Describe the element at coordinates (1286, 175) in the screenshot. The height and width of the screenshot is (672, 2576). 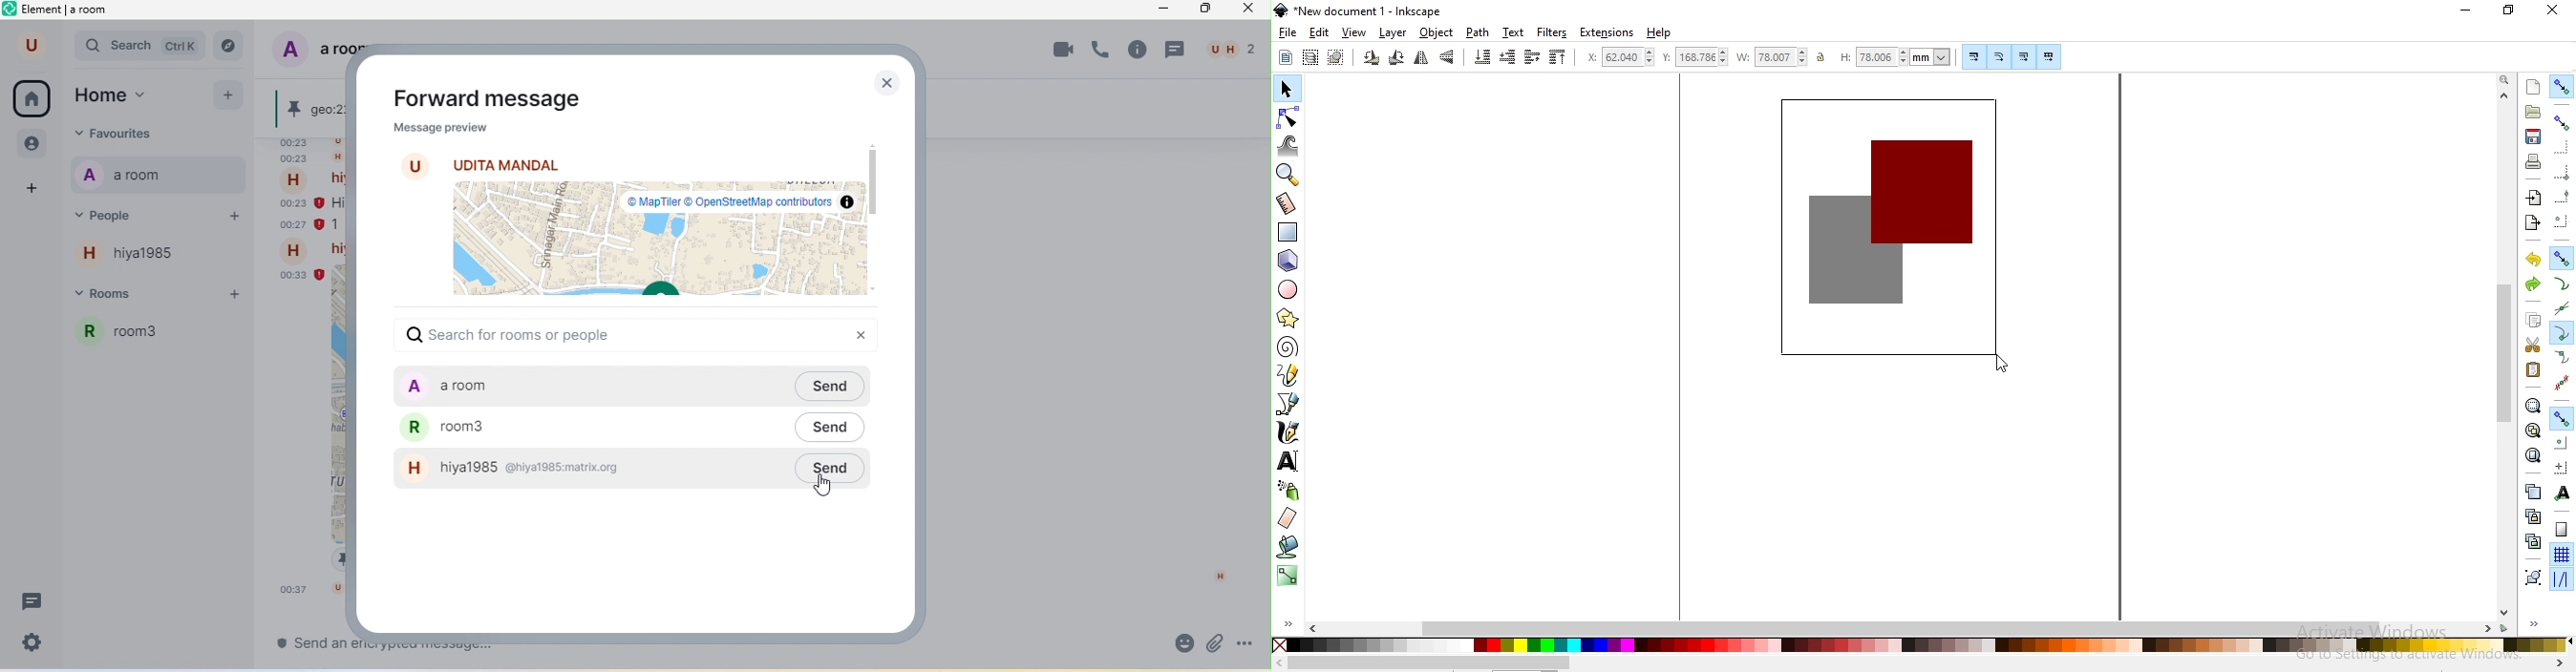
I see `zoom in or out` at that location.